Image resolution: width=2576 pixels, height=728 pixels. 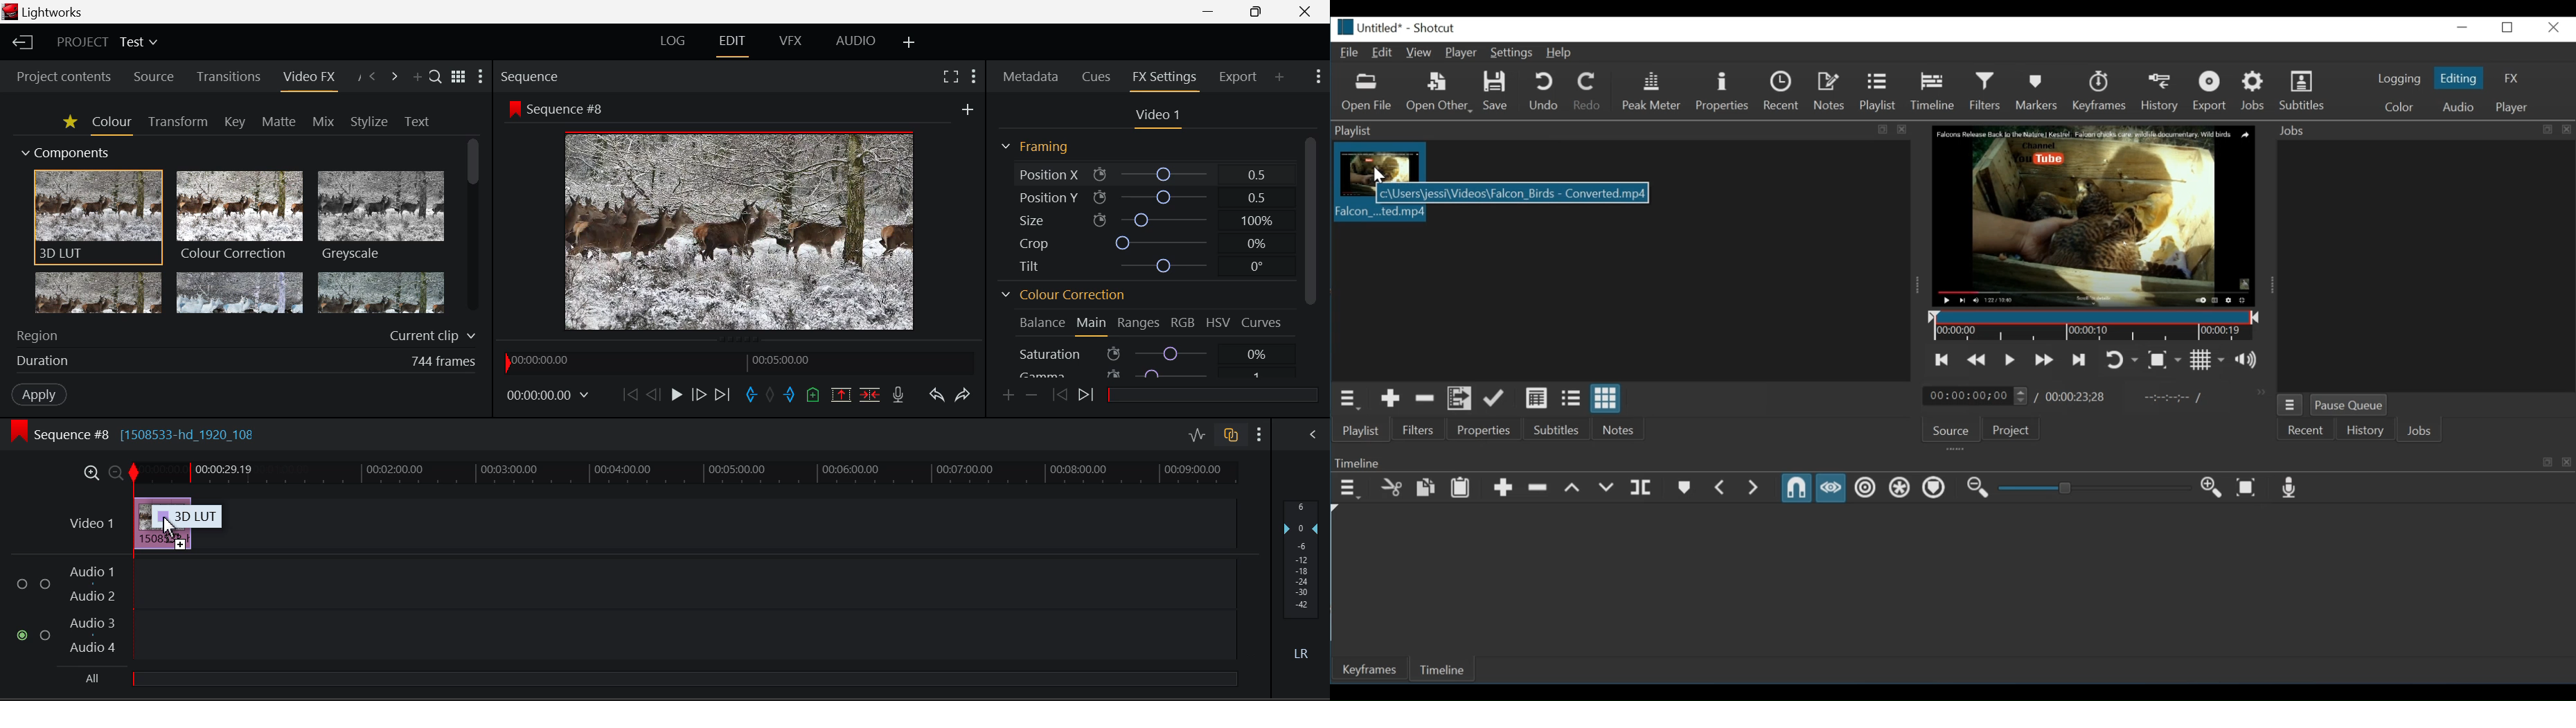 I want to click on Mosaic, so click(x=240, y=294).